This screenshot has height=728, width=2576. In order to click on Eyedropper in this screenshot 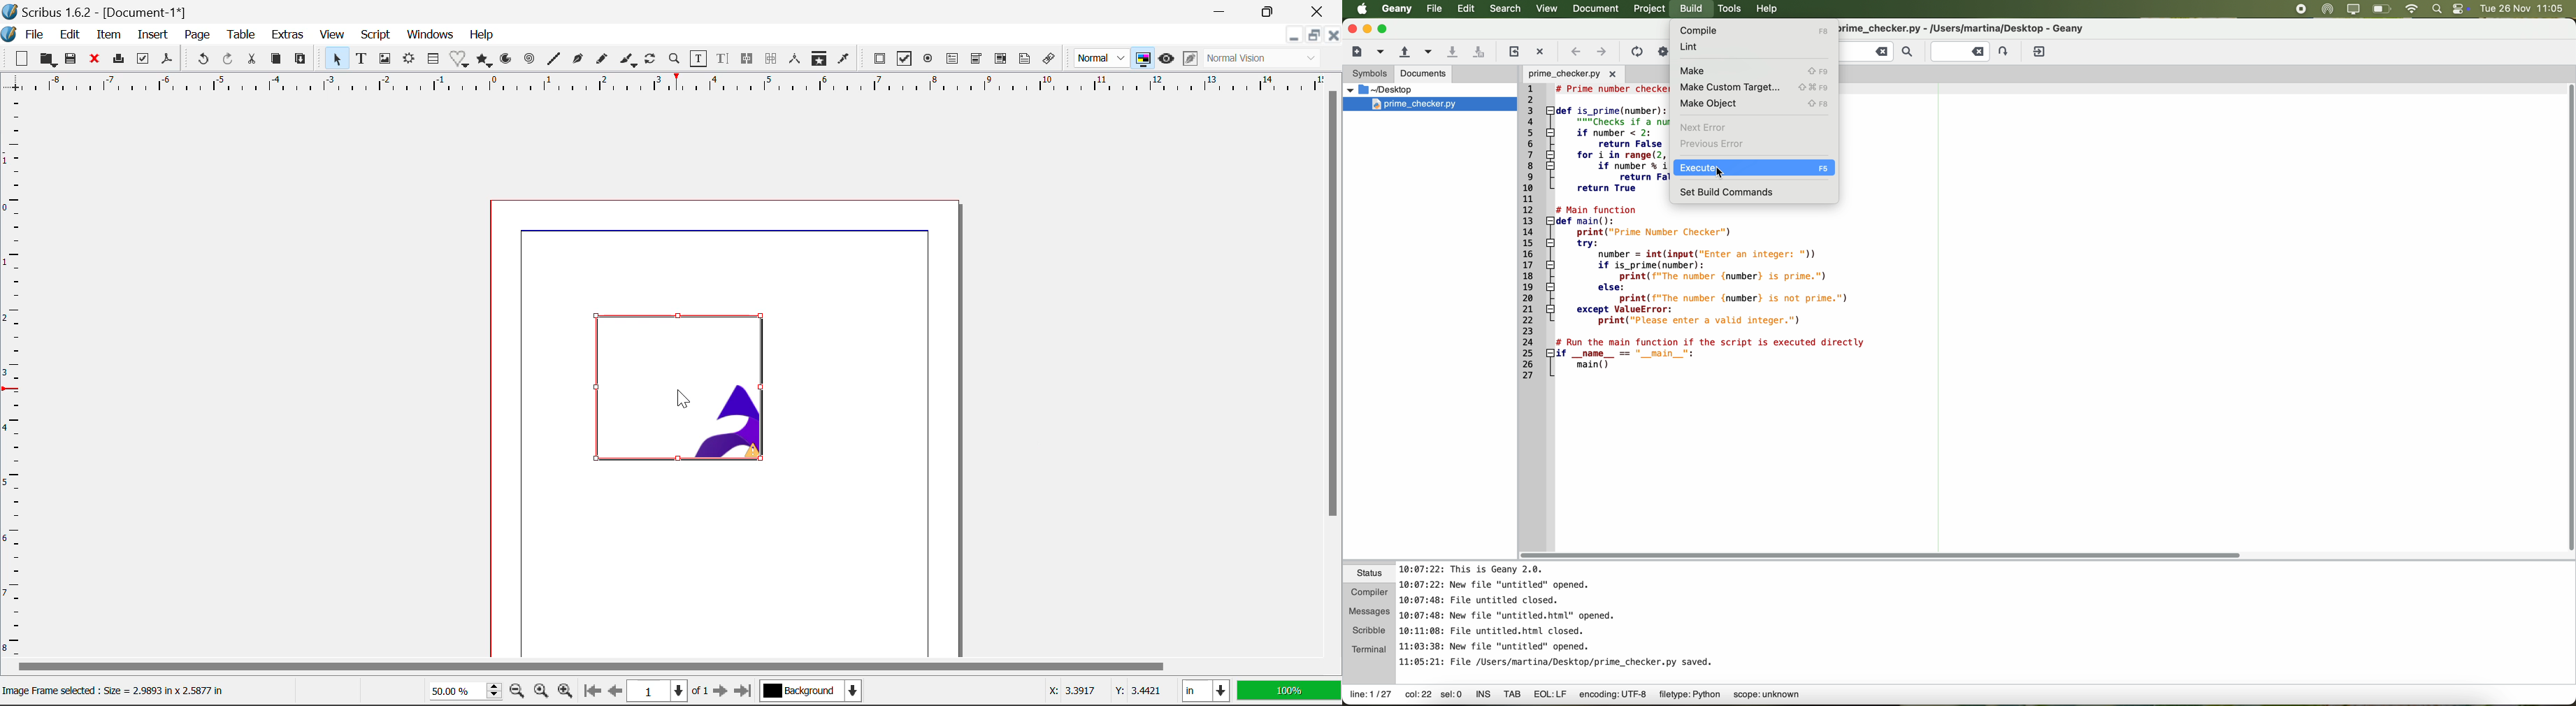, I will do `click(844, 60)`.